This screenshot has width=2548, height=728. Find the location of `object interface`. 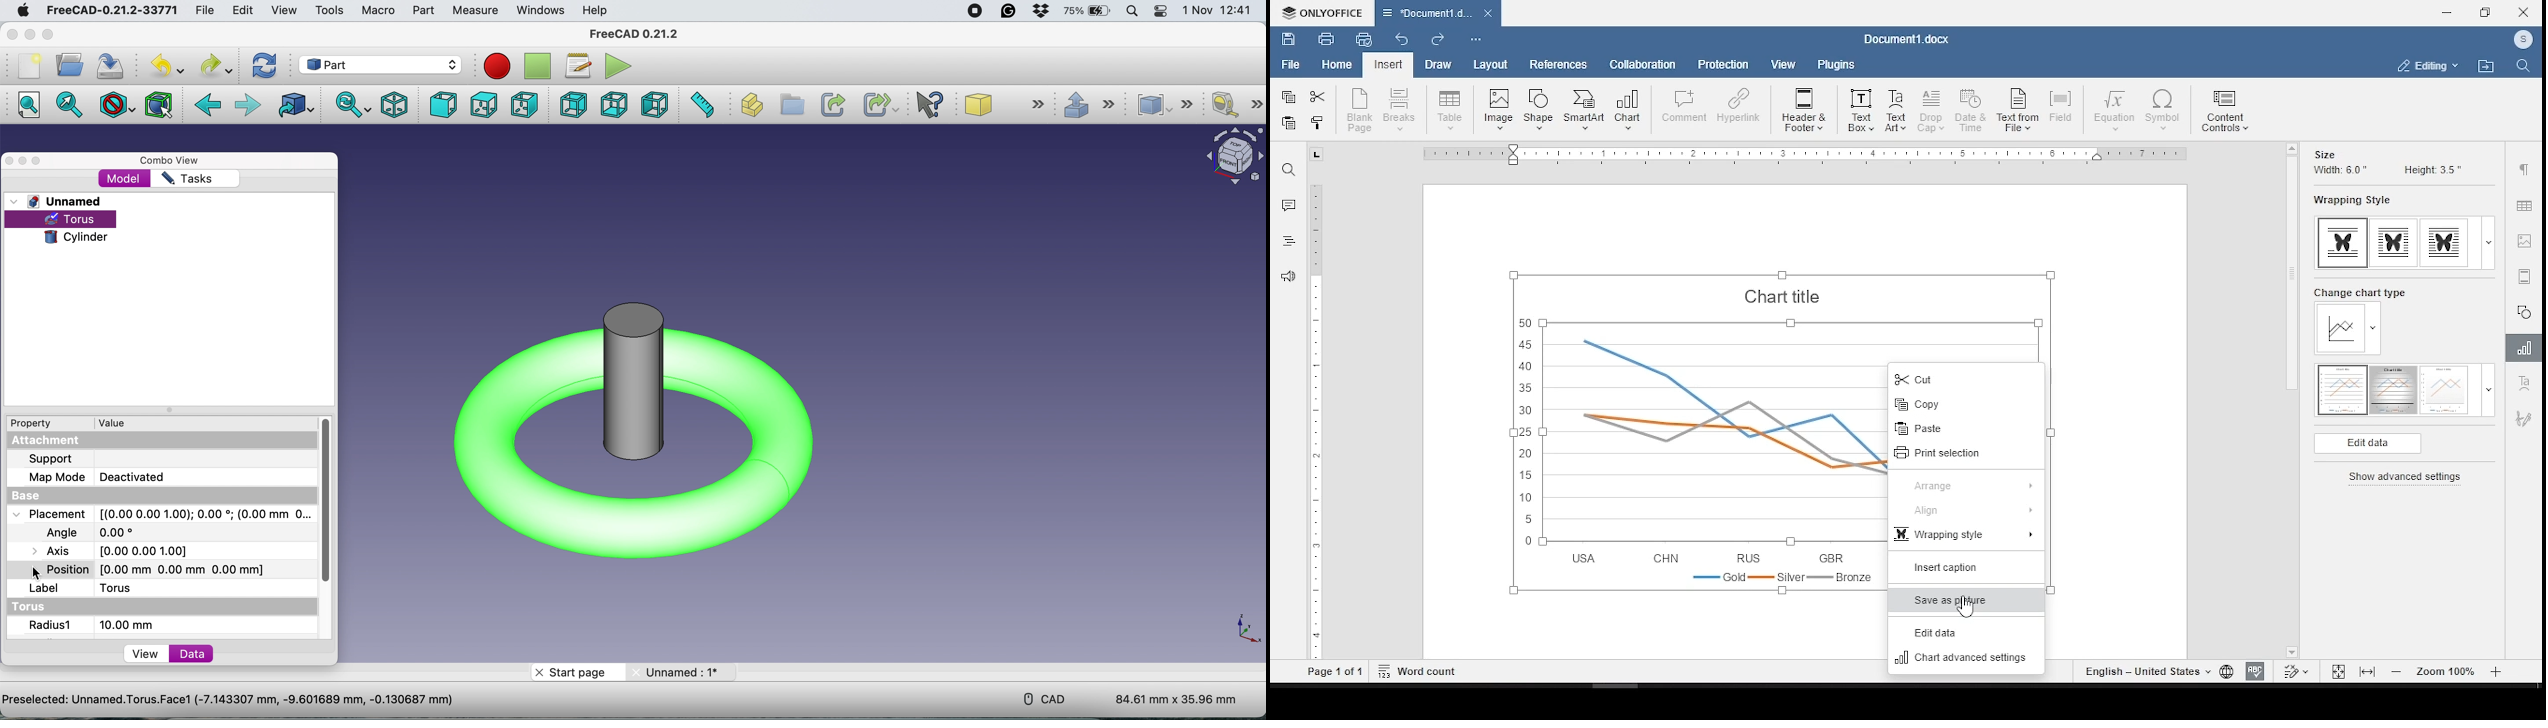

object interface is located at coordinates (1231, 159).